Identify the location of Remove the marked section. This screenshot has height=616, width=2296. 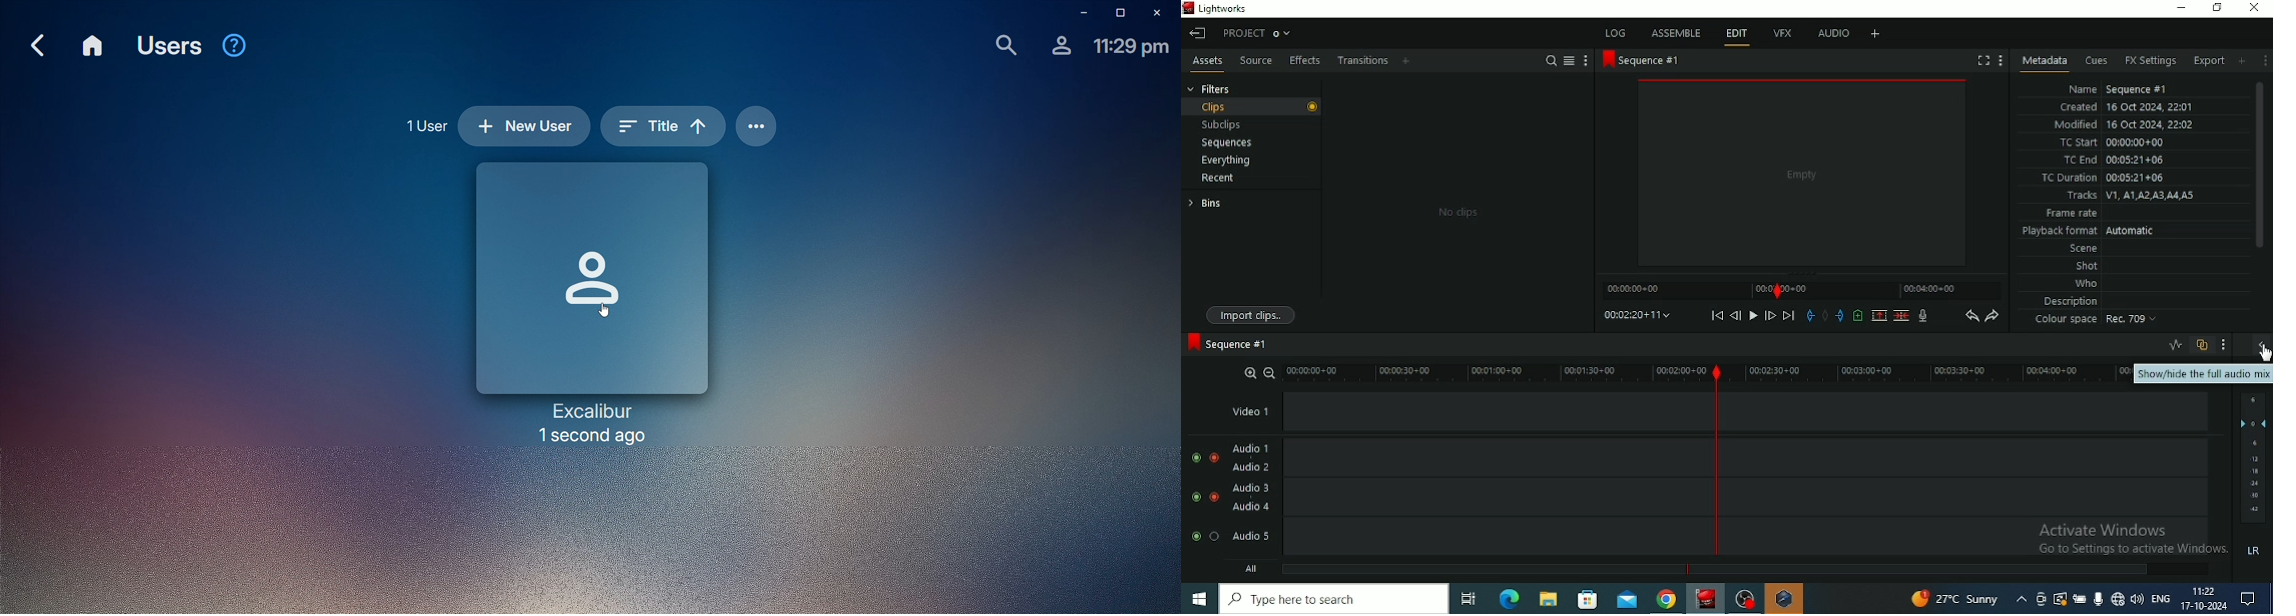
(1879, 316).